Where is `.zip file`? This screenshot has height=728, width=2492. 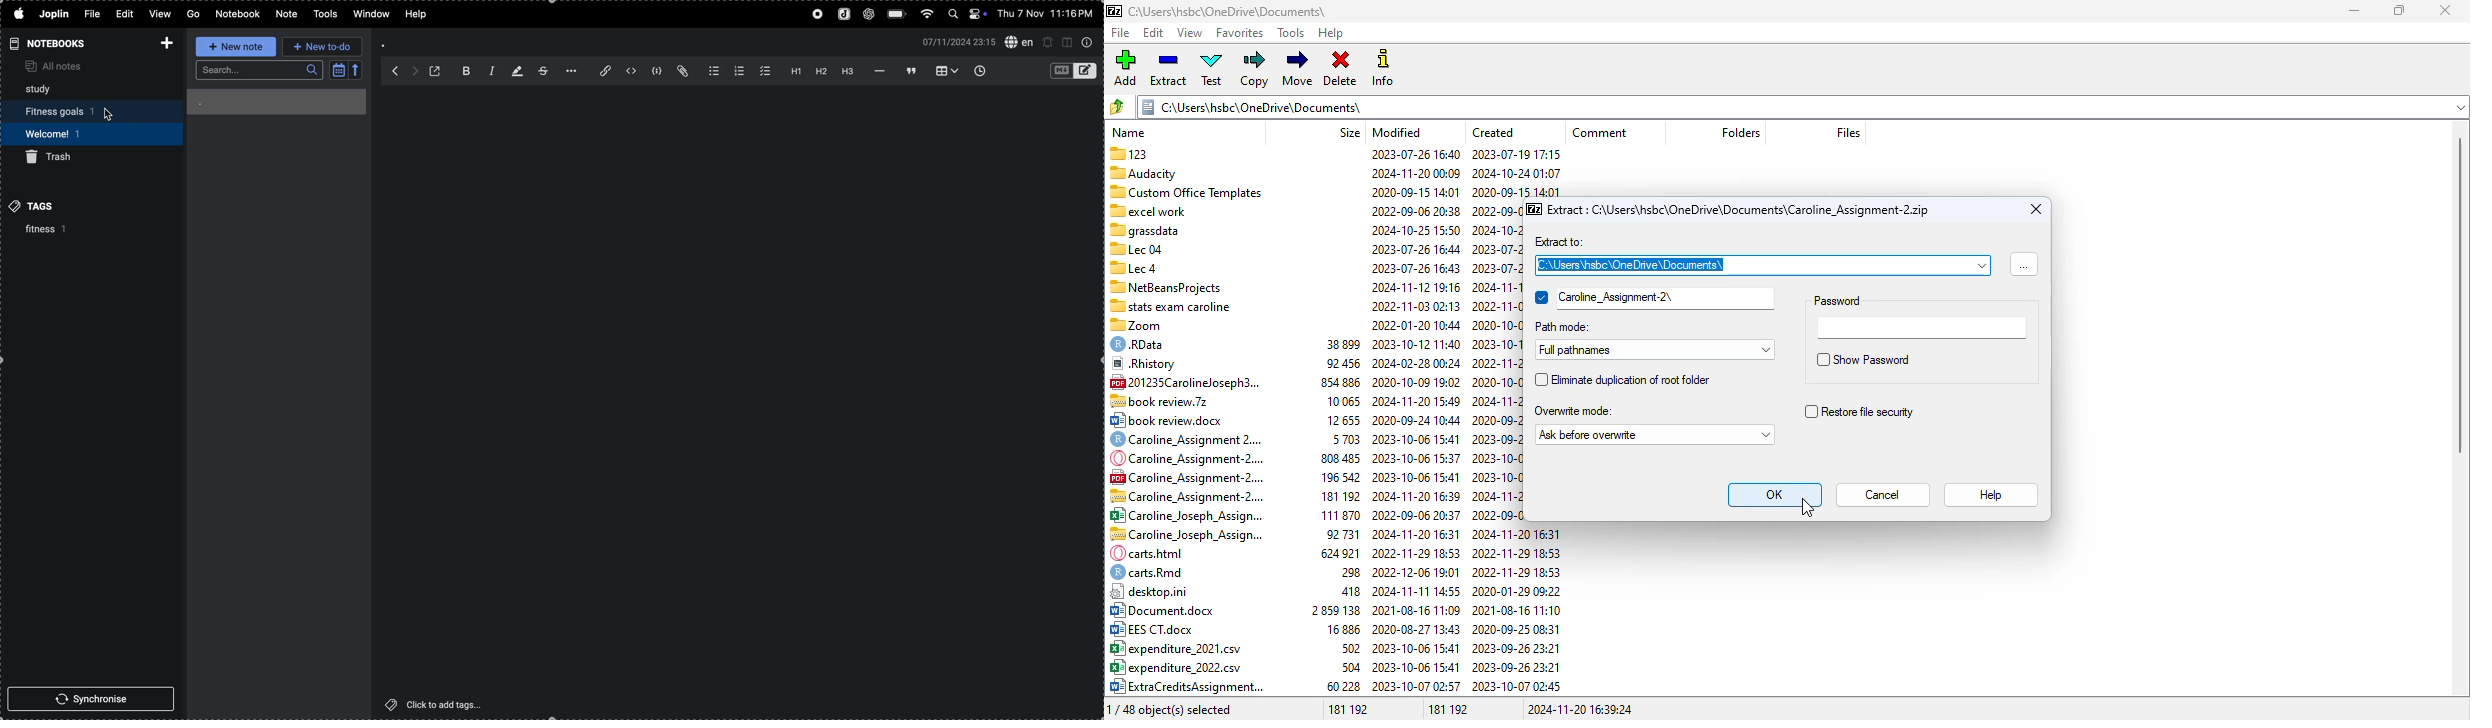 .zip file is located at coordinates (1739, 210).